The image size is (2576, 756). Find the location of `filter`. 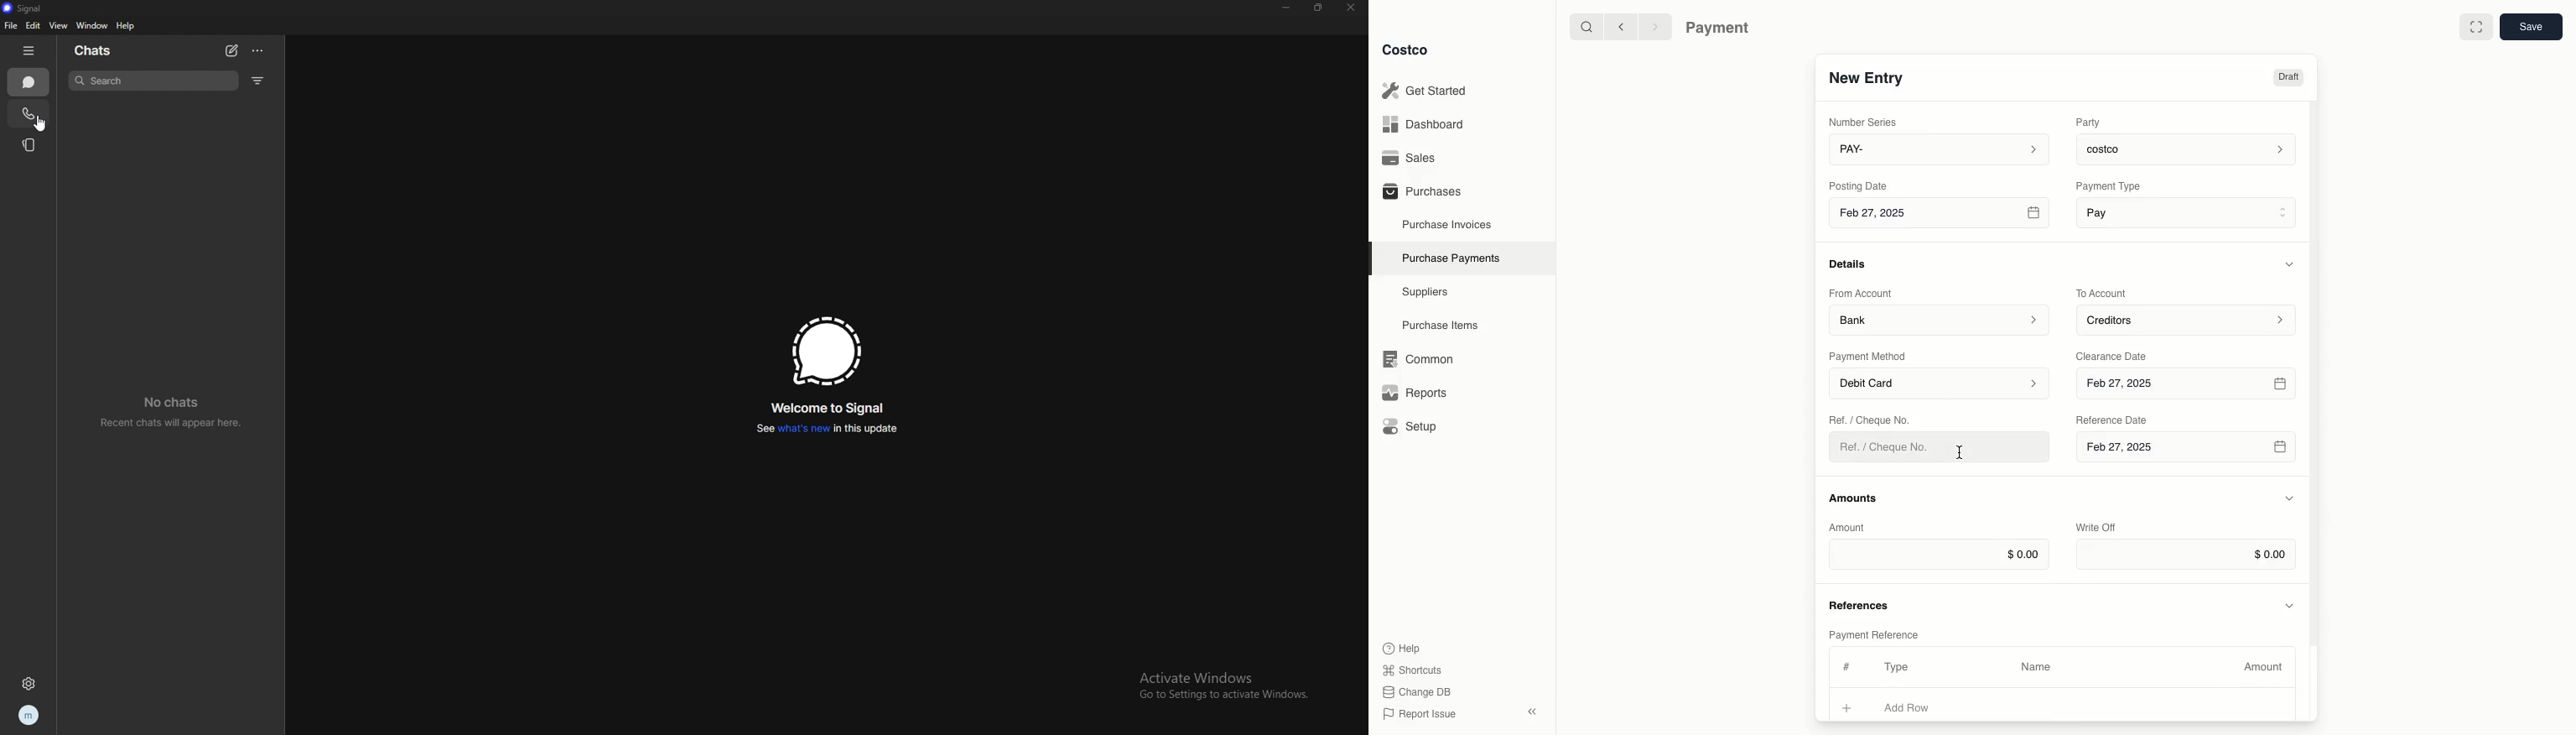

filter is located at coordinates (261, 80).